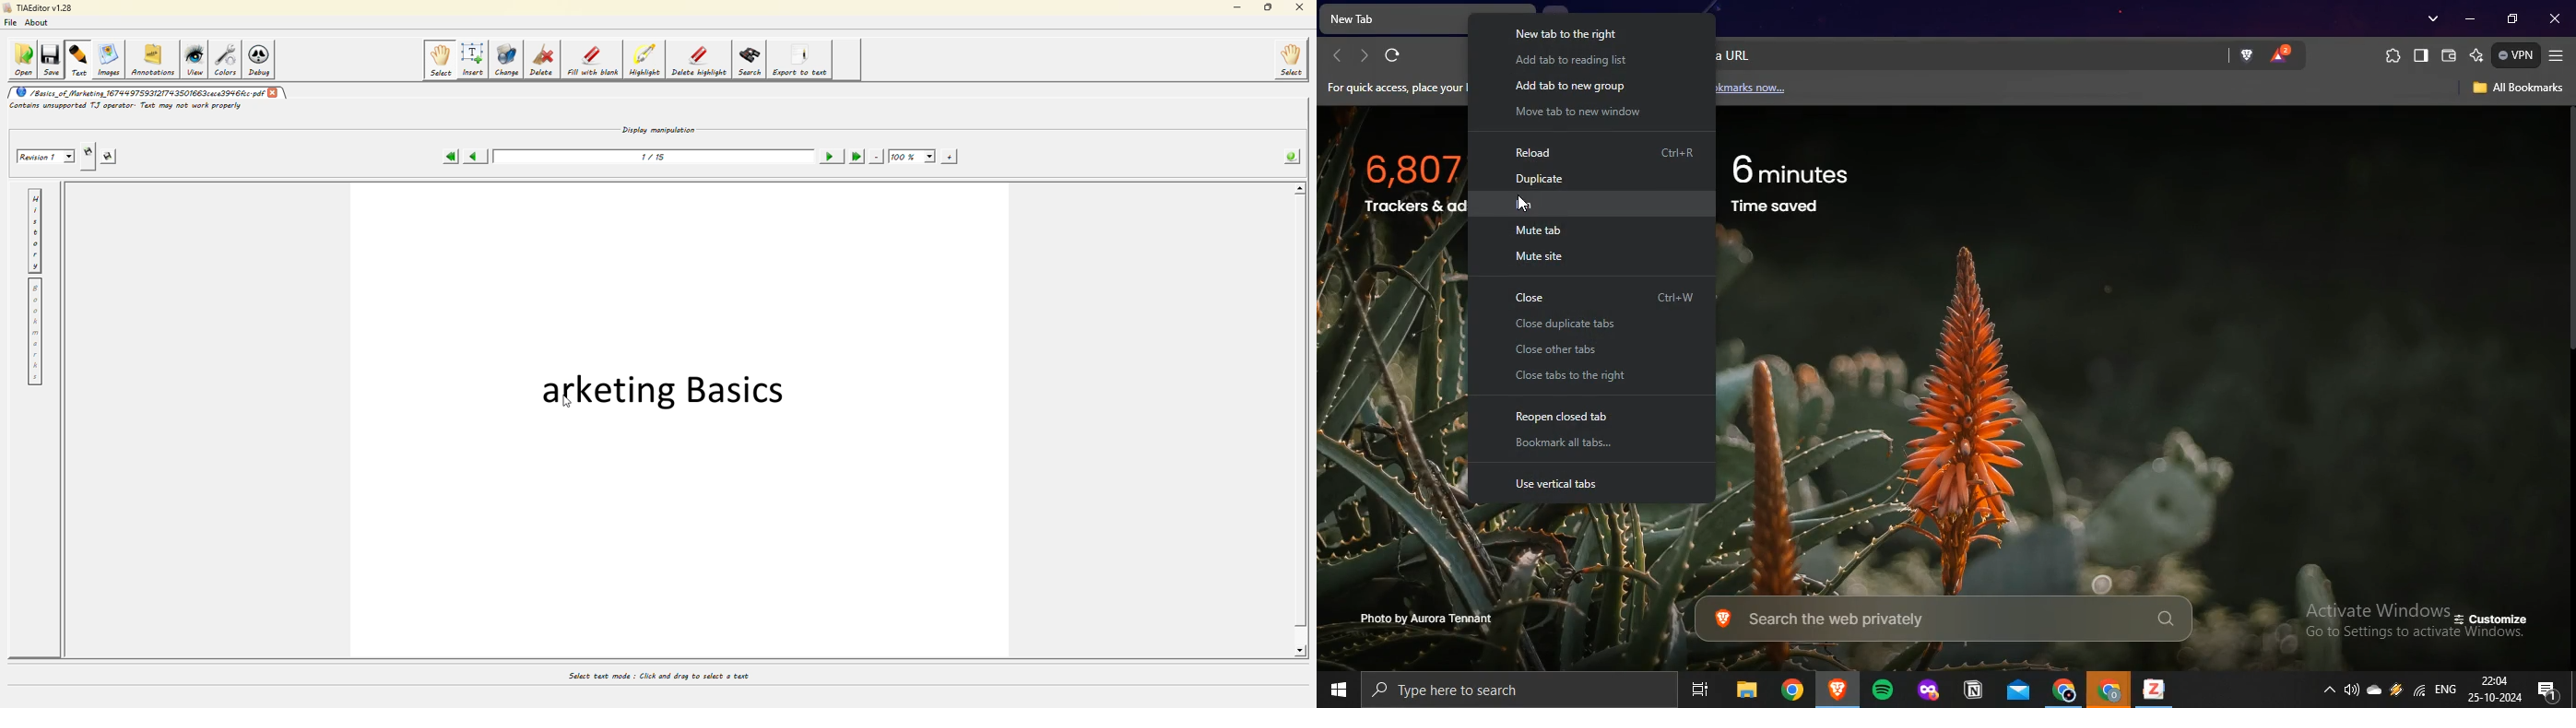  I want to click on customize and control brave, so click(2558, 57).